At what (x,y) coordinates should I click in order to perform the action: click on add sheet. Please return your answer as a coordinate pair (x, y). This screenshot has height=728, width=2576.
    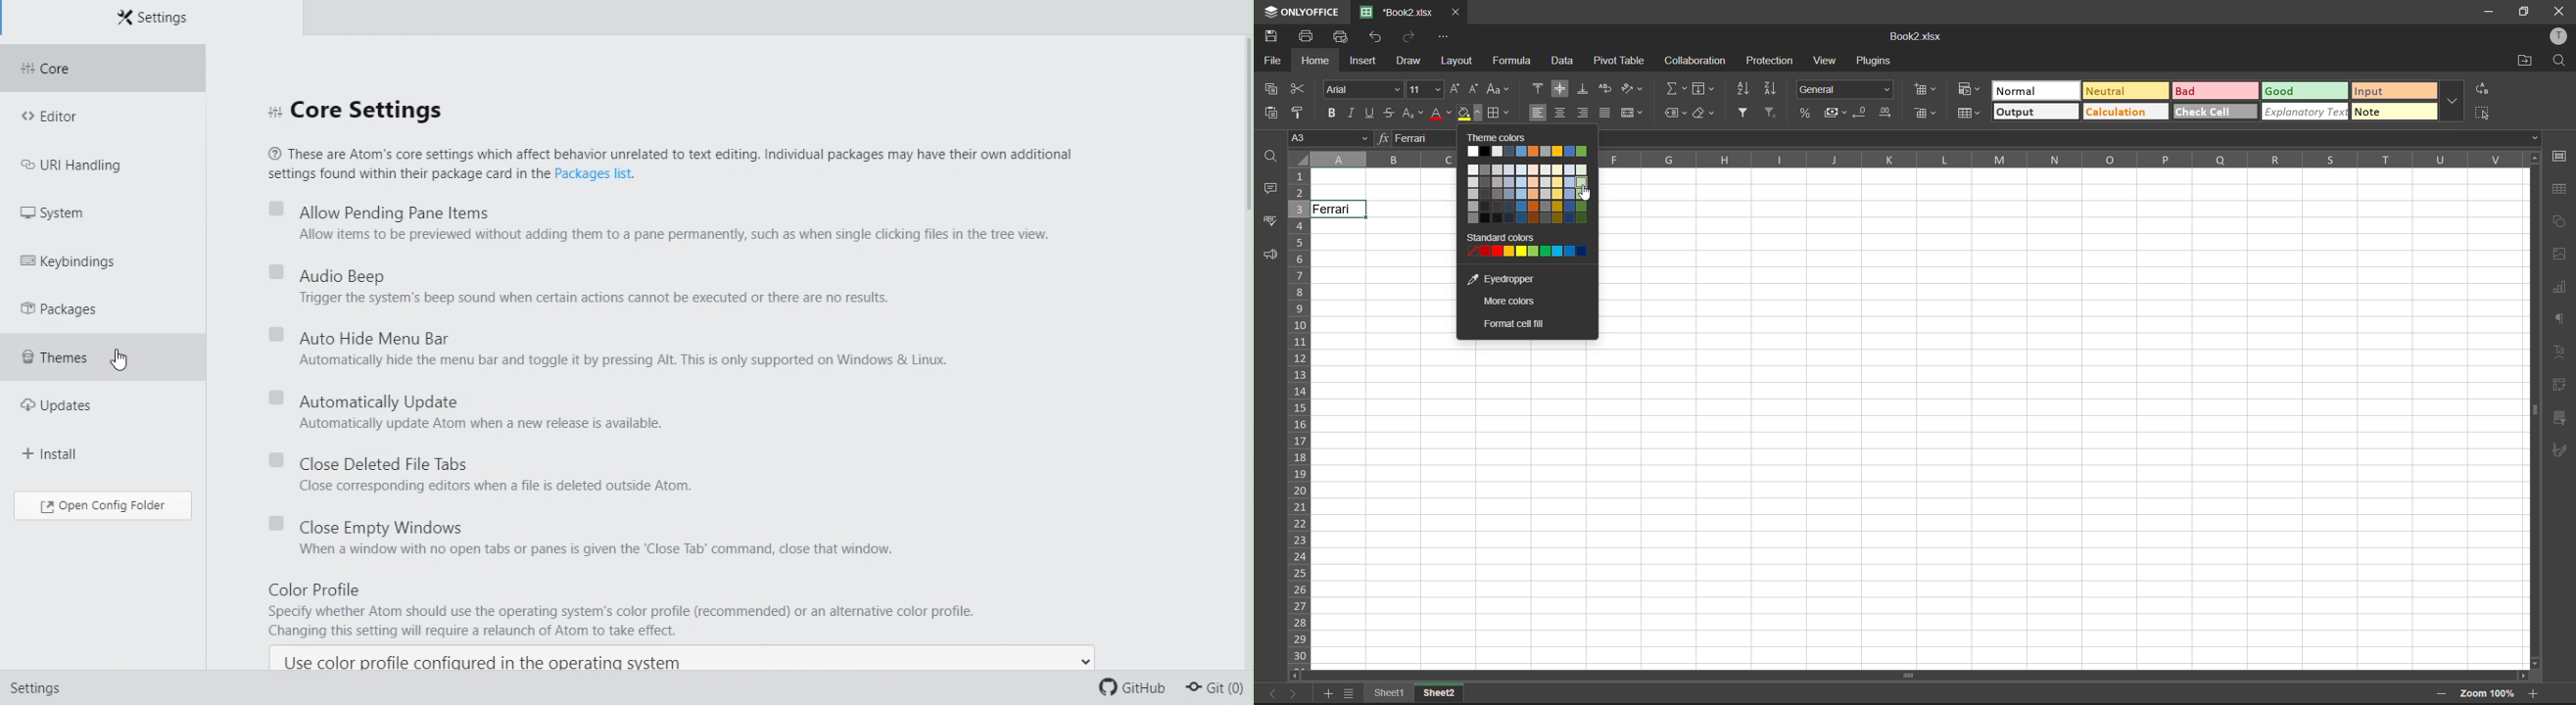
    Looking at the image, I should click on (1324, 695).